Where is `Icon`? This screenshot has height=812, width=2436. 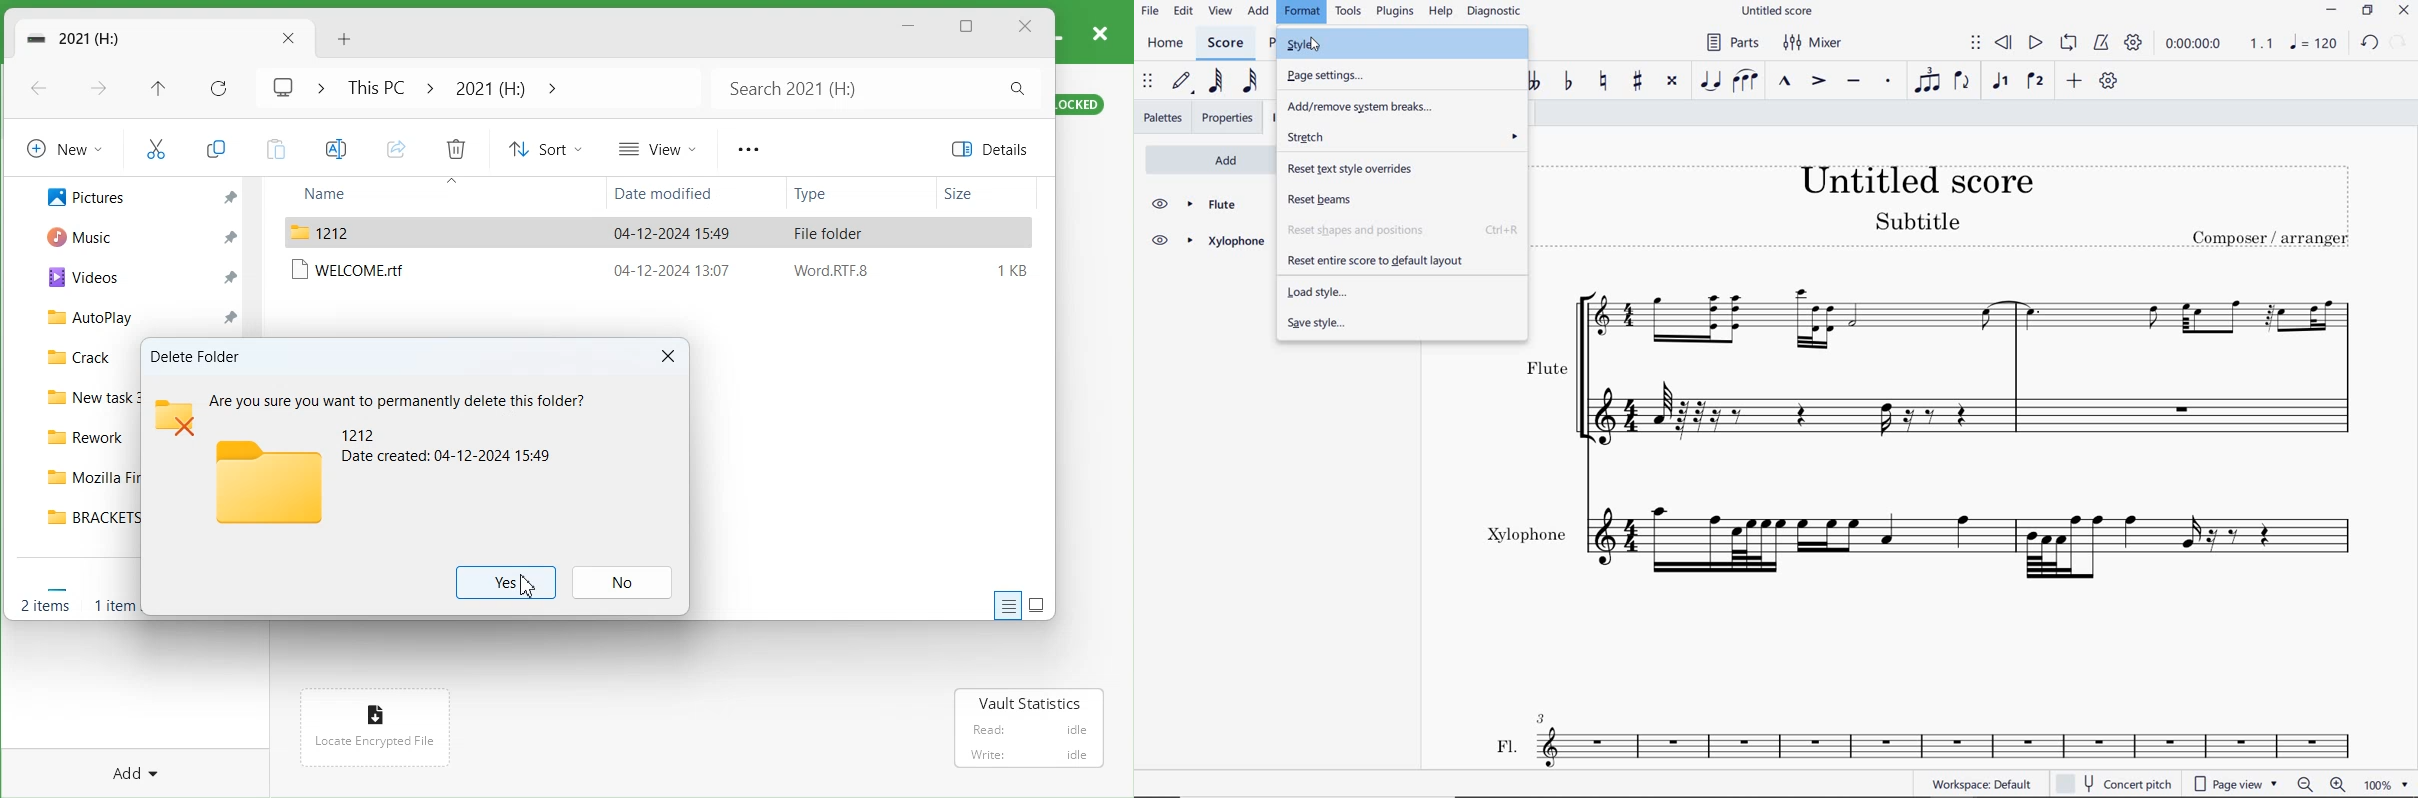
Icon is located at coordinates (374, 712).